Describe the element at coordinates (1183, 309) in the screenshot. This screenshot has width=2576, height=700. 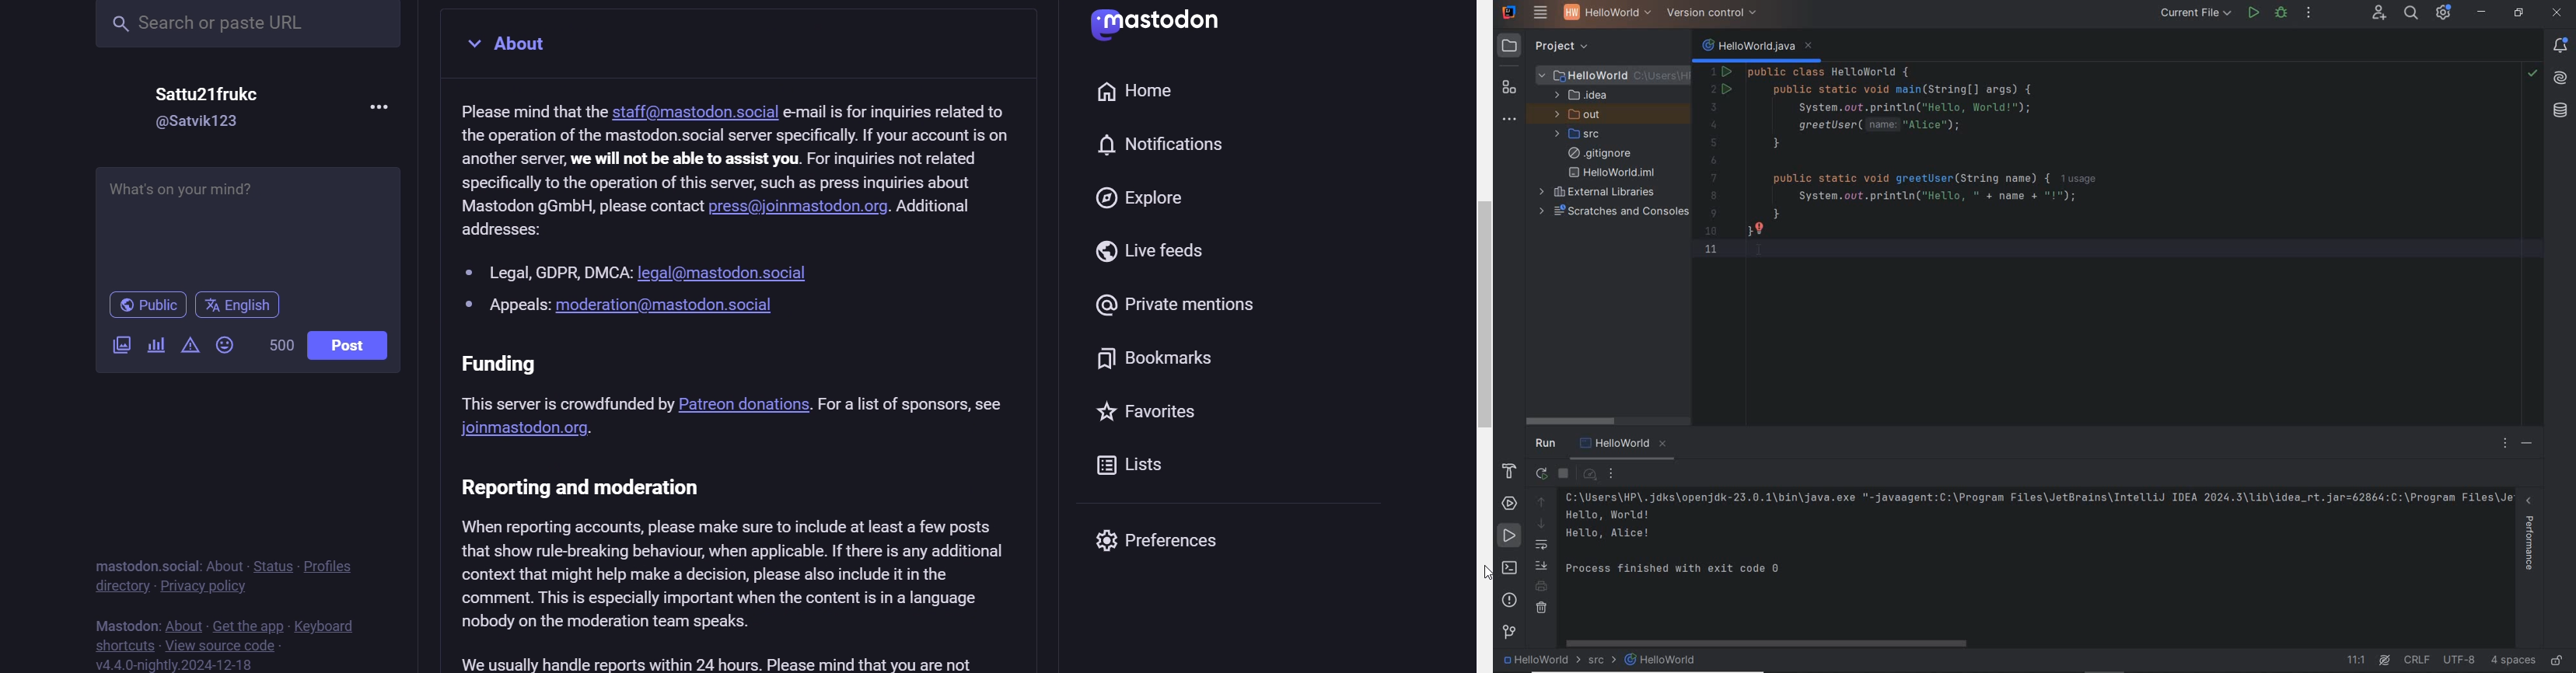
I see `private mention` at that location.